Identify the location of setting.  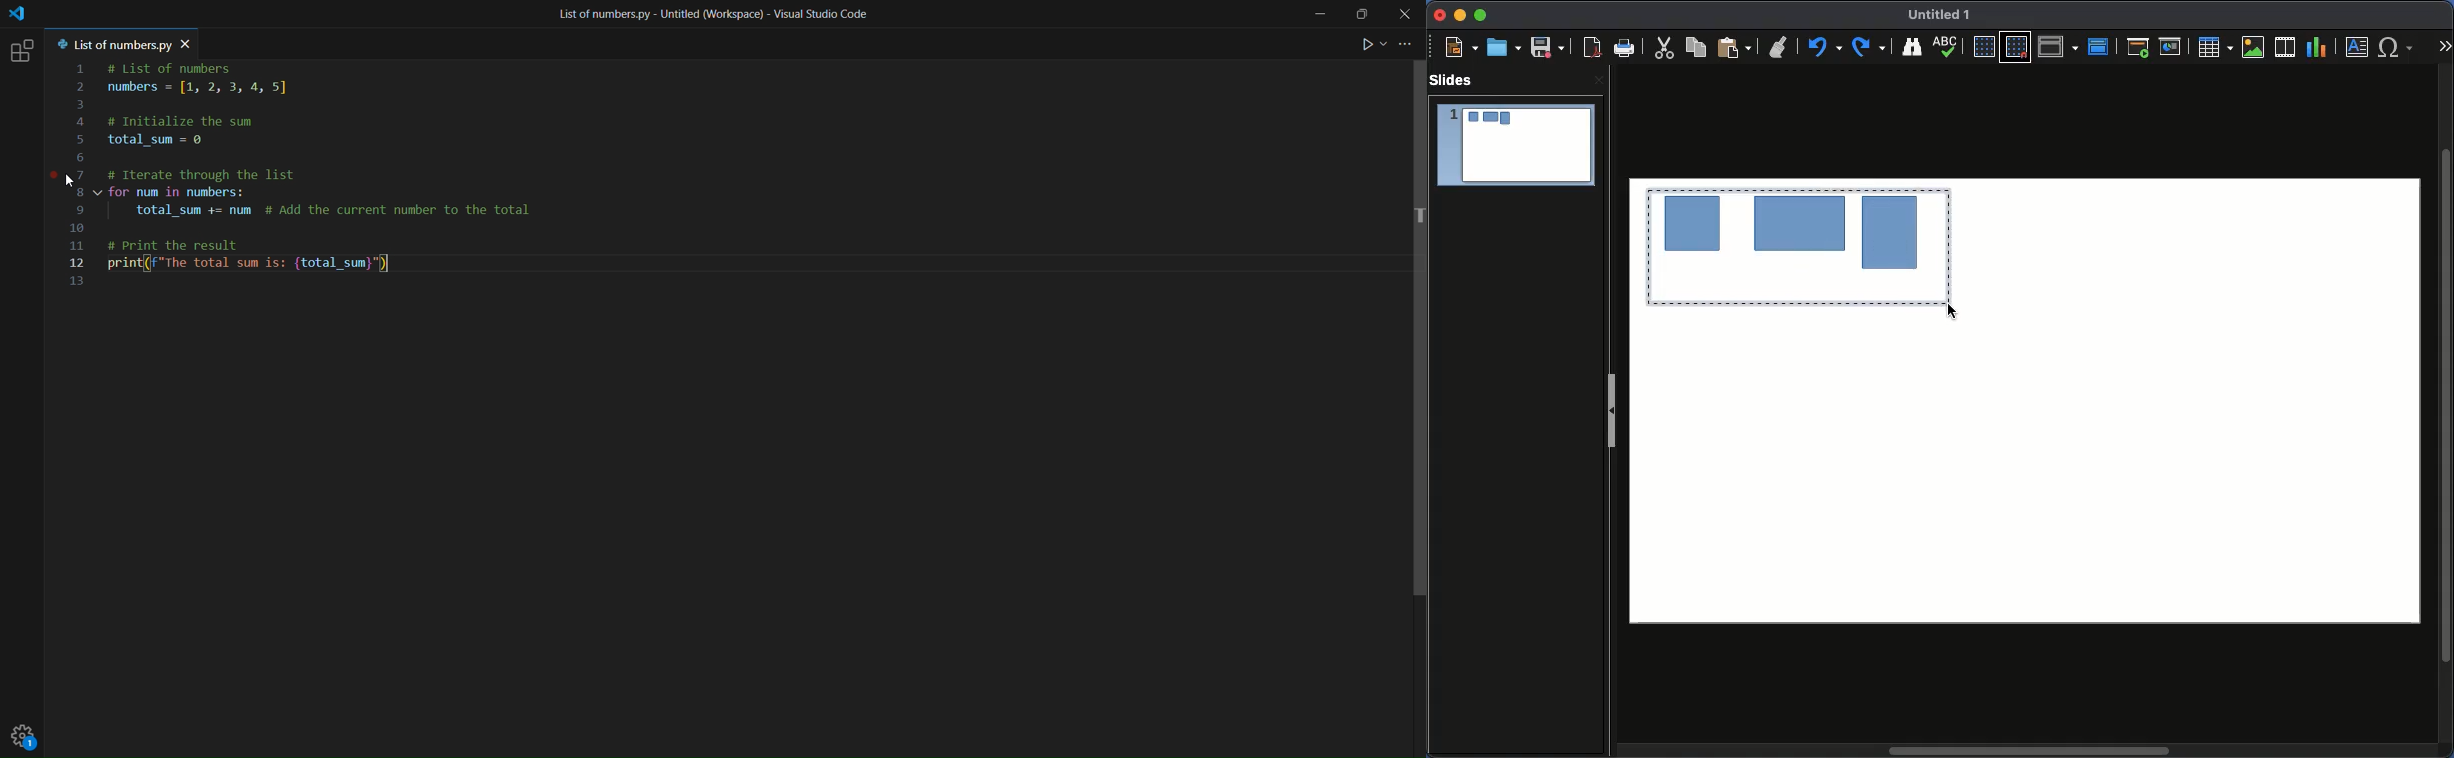
(27, 734).